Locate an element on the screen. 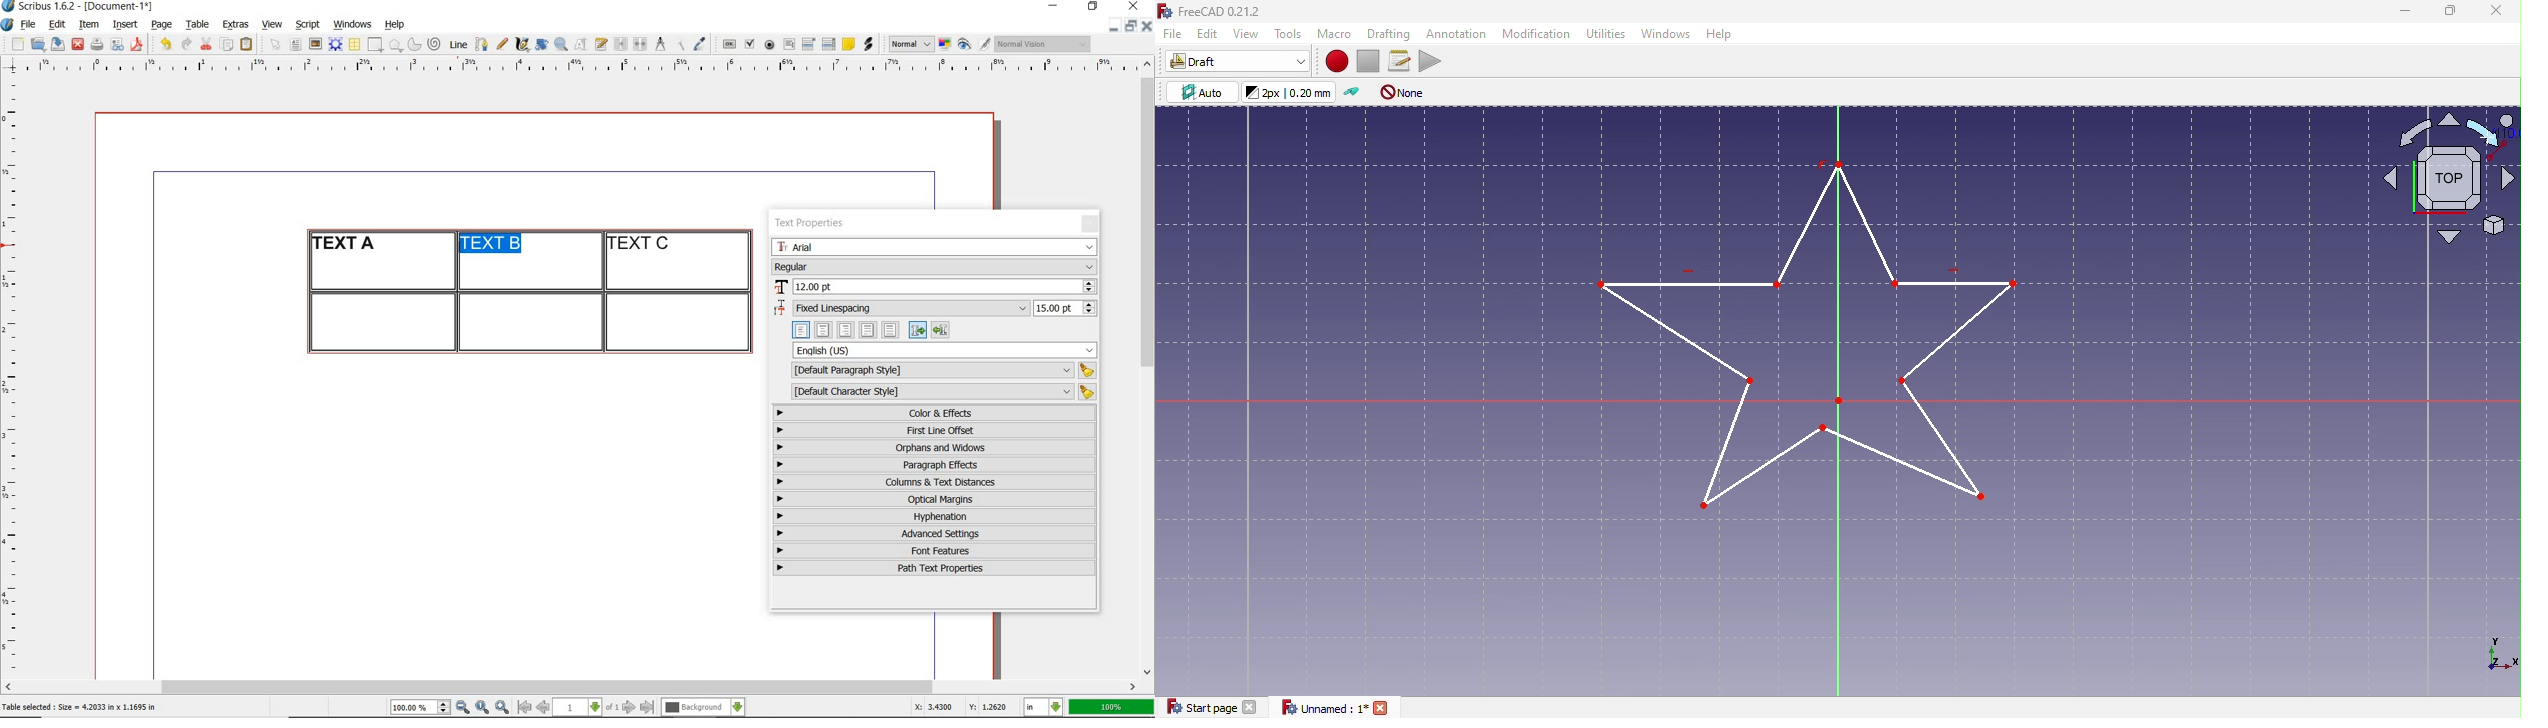 The width and height of the screenshot is (2548, 728). item is located at coordinates (88, 25).